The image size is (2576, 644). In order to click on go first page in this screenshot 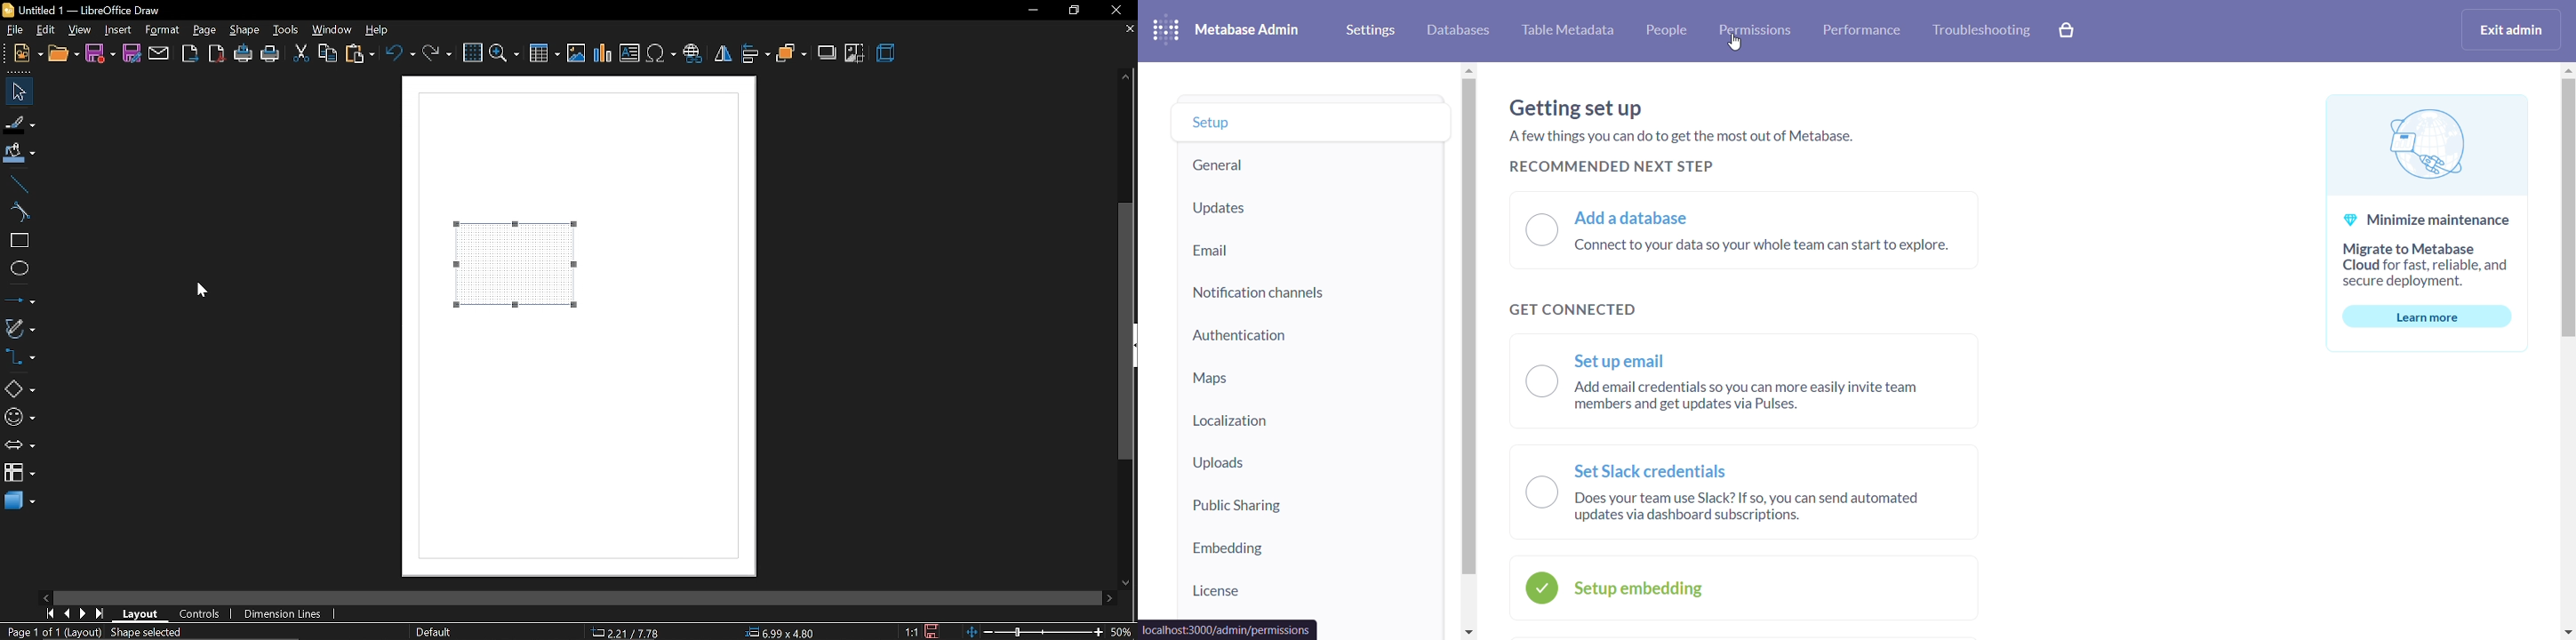, I will do `click(48, 613)`.